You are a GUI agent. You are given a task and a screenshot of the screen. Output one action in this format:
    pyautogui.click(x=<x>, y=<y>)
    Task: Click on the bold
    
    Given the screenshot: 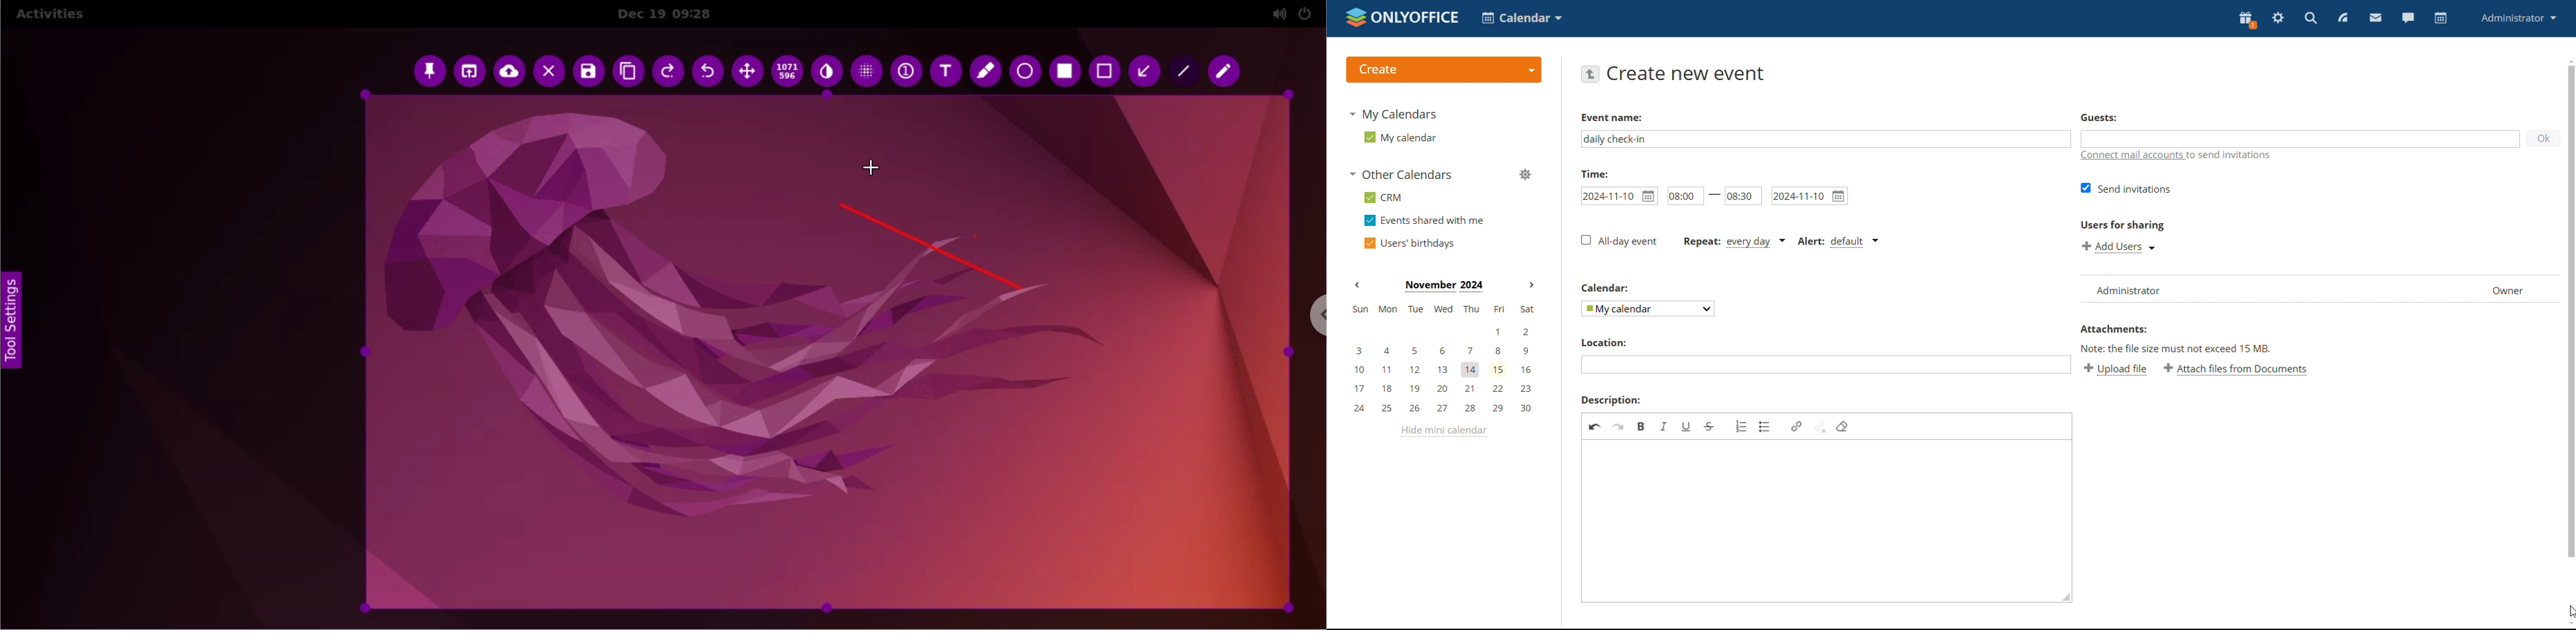 What is the action you would take?
    pyautogui.click(x=1642, y=426)
    